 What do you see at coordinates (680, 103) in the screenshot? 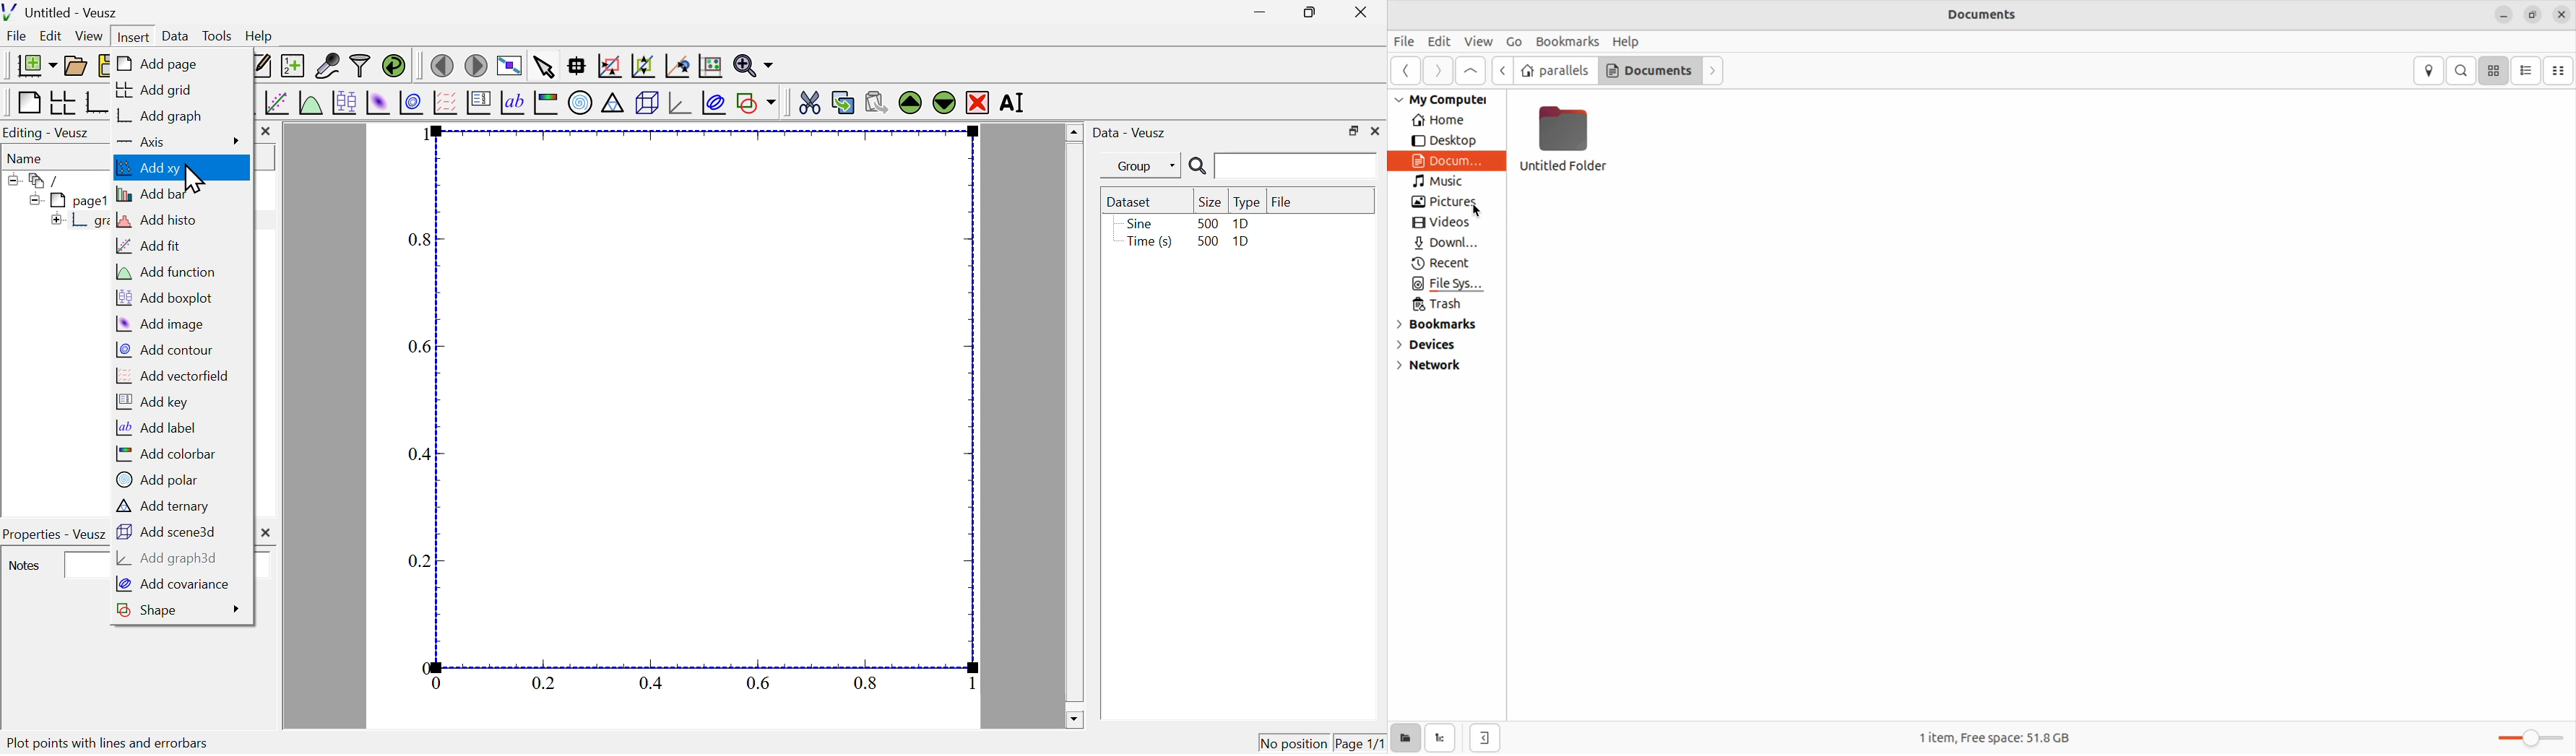
I see `3d graph` at bounding box center [680, 103].